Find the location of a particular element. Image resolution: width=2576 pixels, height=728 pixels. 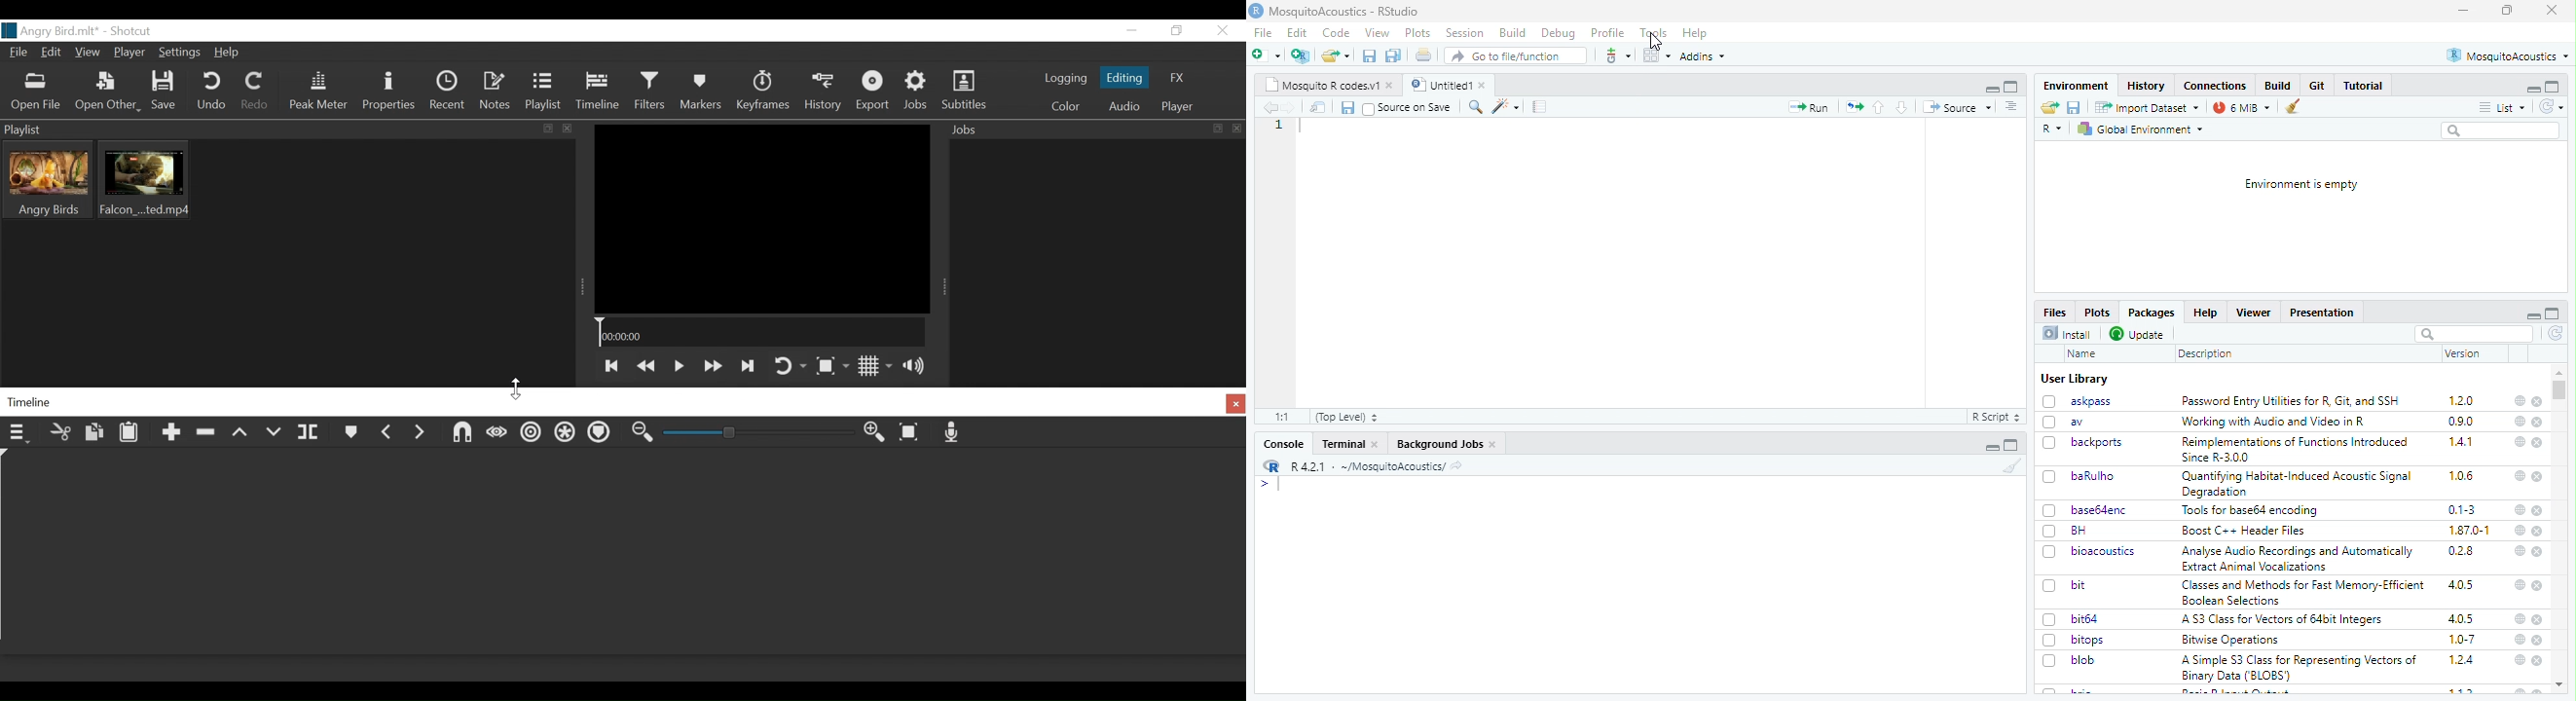

web is located at coordinates (2520, 551).